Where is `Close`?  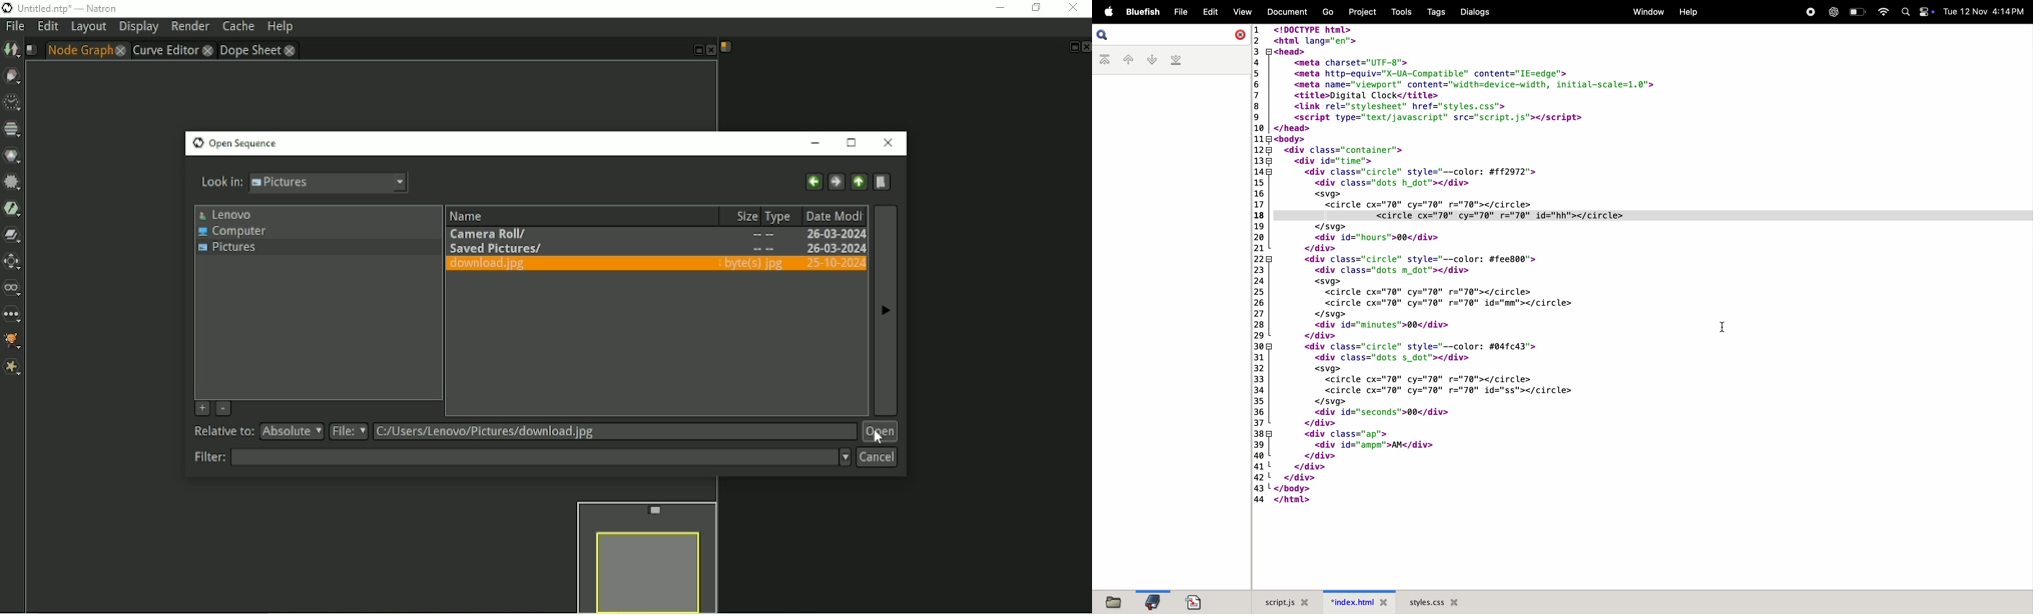
Close is located at coordinates (710, 51).